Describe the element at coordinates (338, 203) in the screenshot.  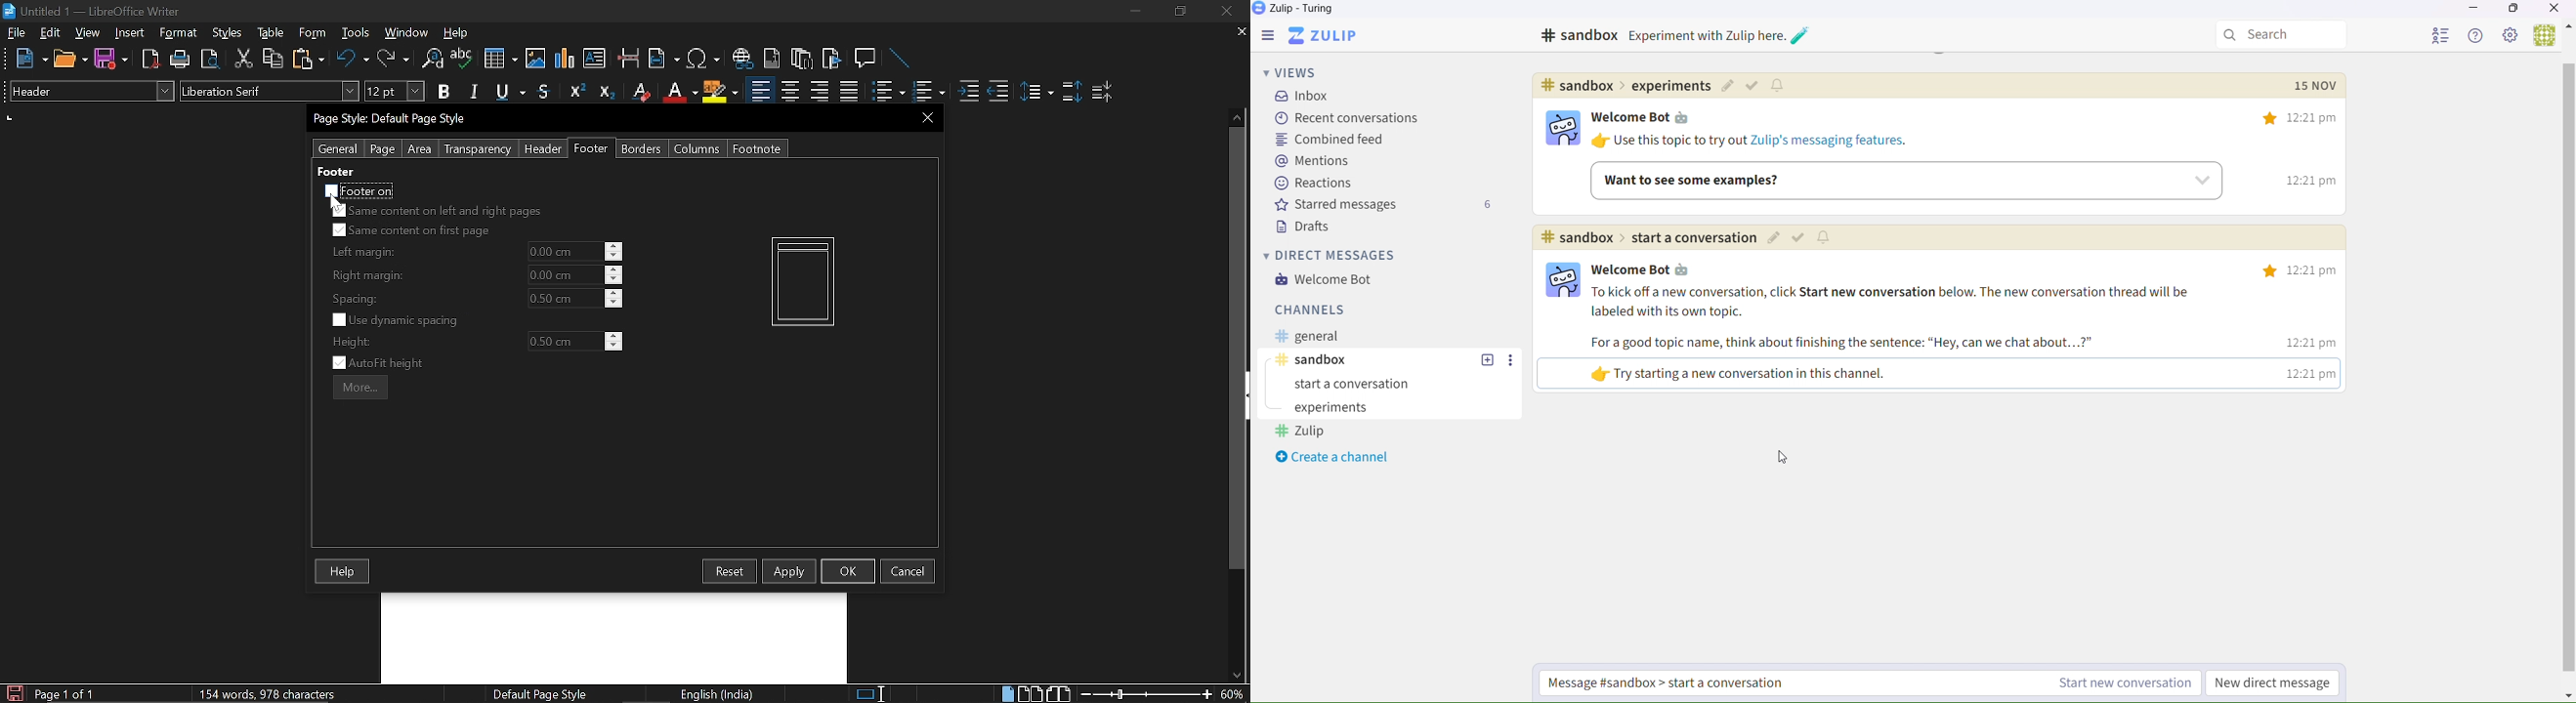
I see `Cursor` at that location.